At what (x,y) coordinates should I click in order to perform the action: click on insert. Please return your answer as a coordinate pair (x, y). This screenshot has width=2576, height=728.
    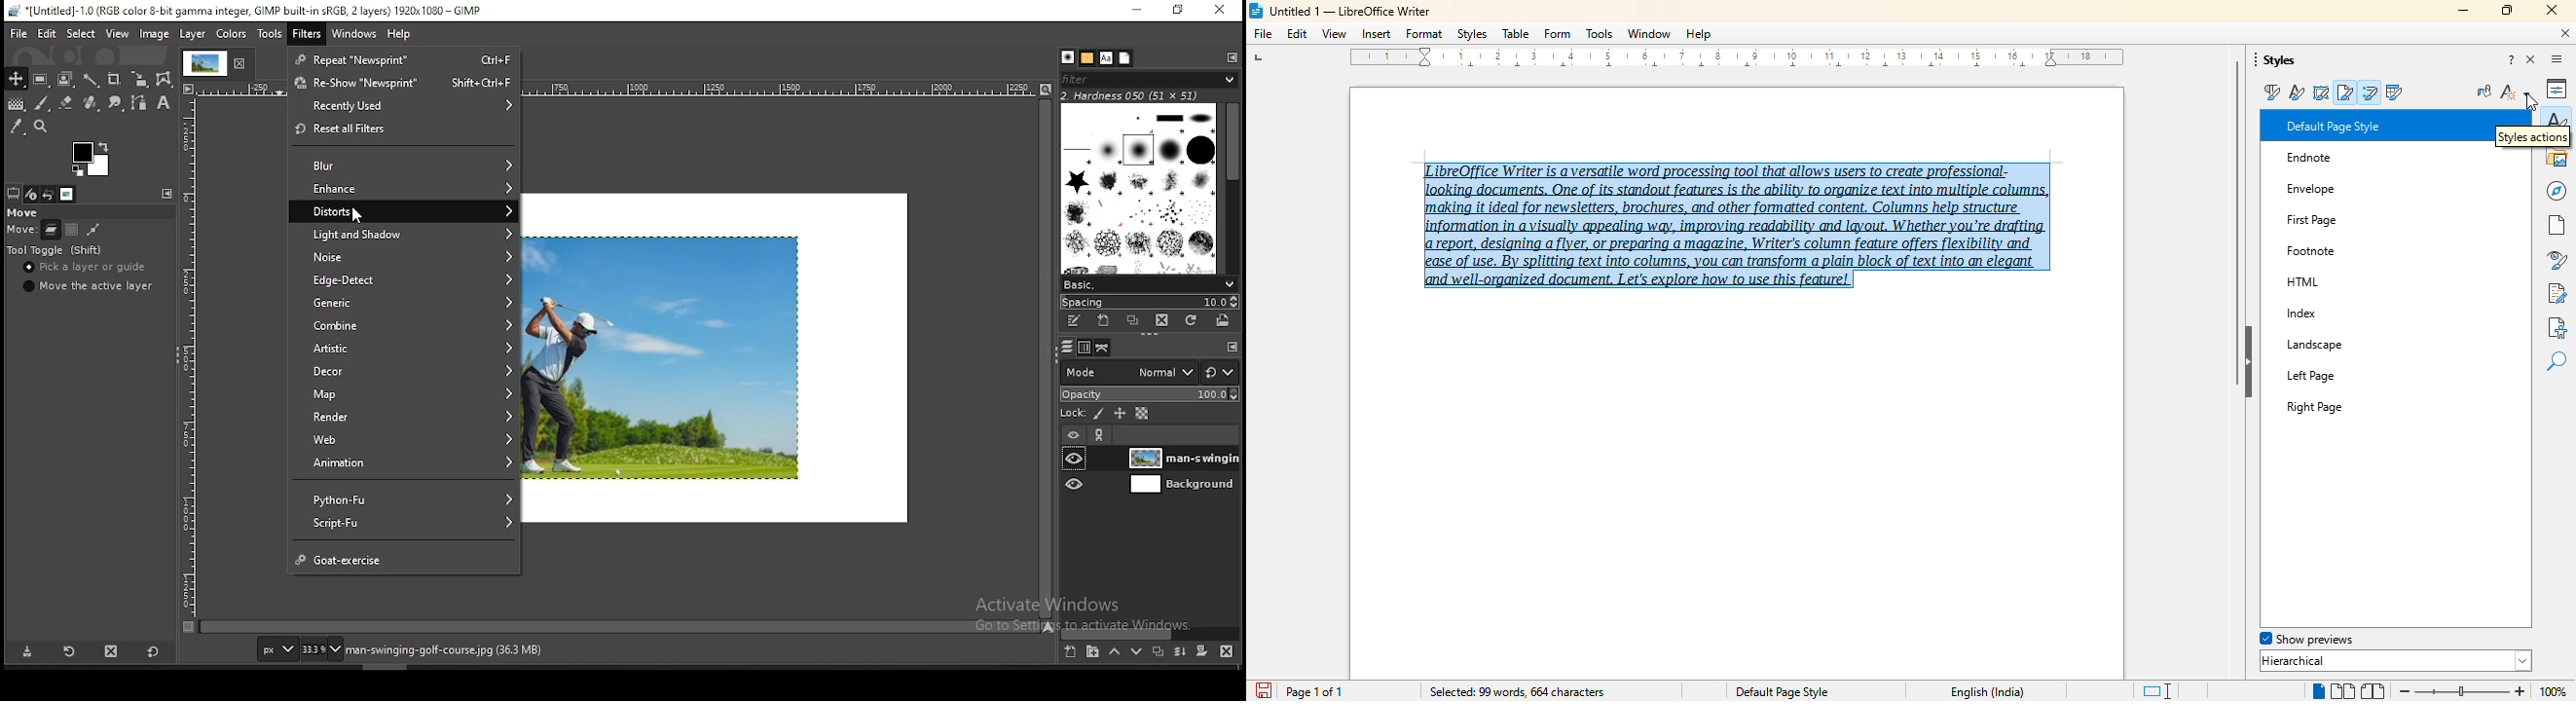
    Looking at the image, I should click on (1376, 34).